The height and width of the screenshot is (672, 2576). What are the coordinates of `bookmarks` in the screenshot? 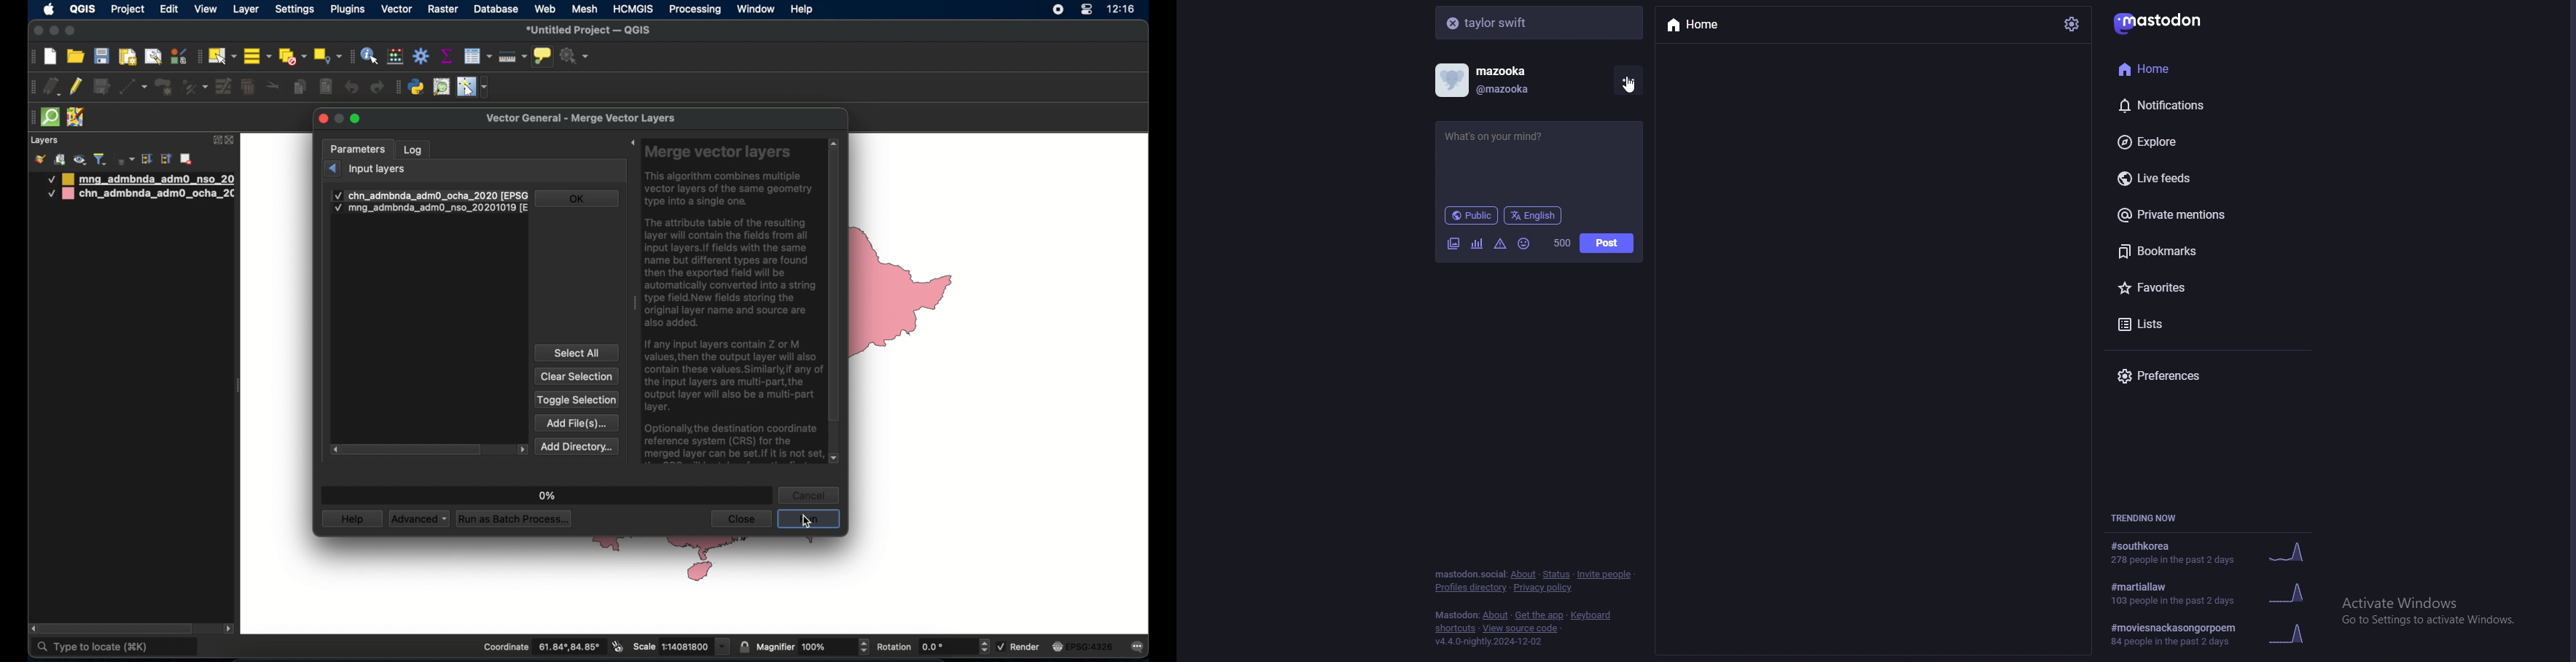 It's located at (2199, 249).